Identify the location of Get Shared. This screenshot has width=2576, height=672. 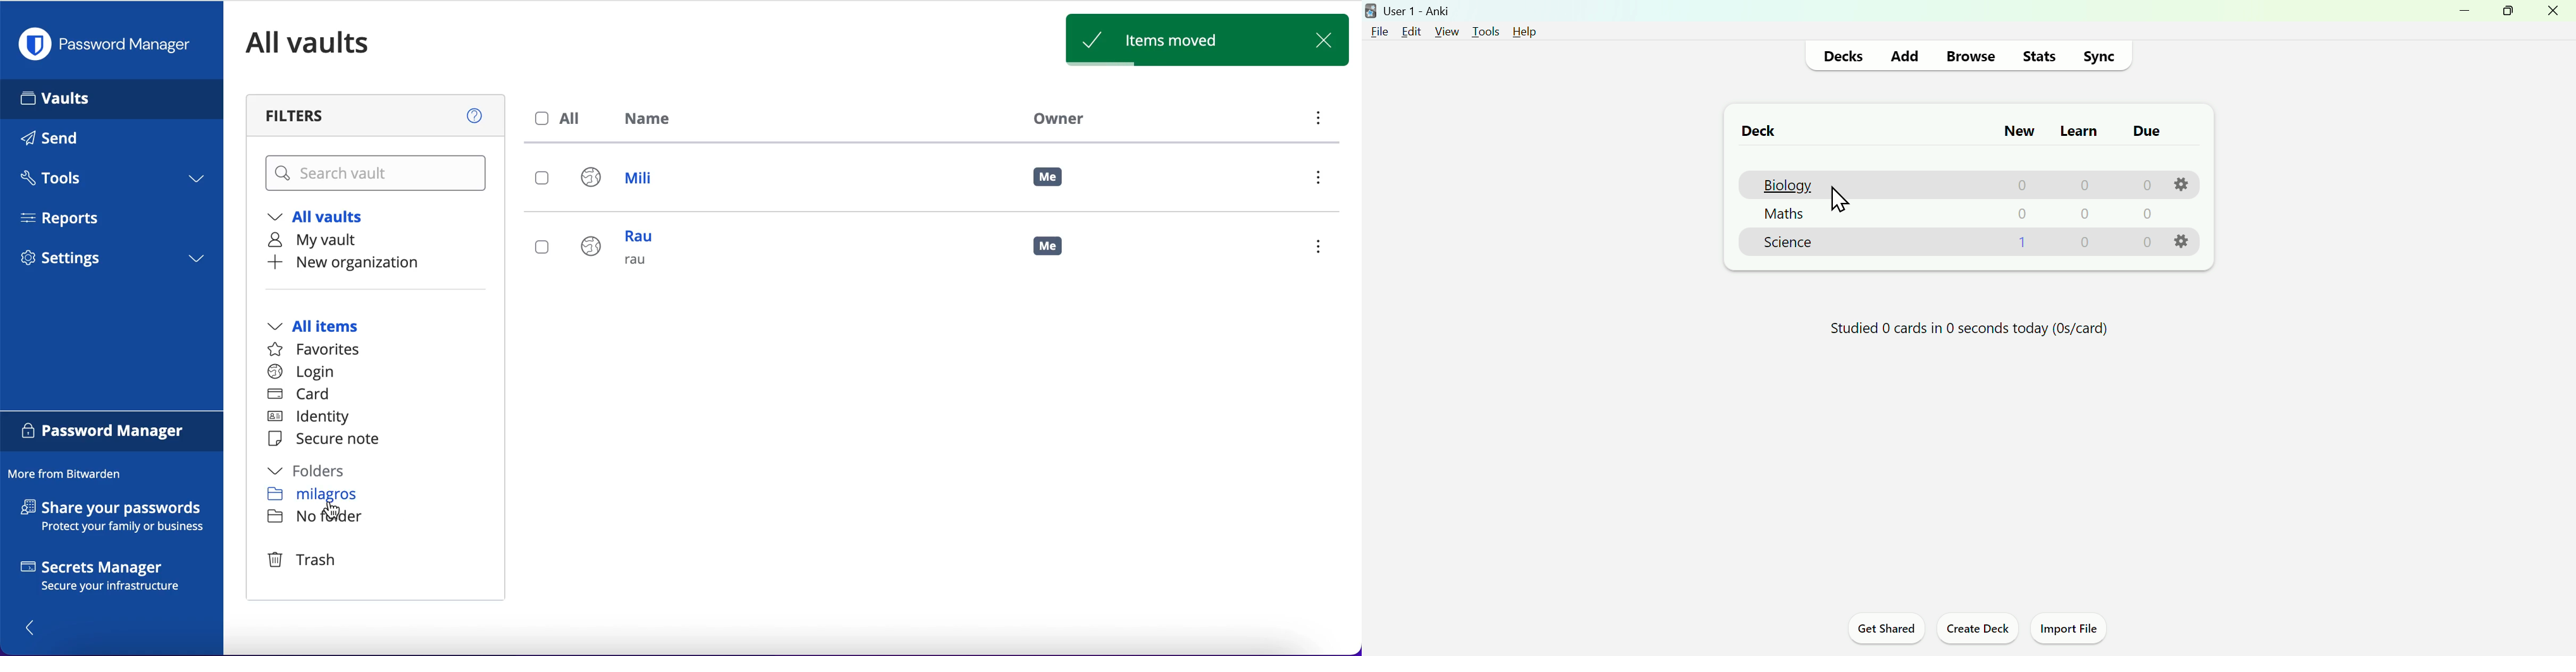
(1887, 630).